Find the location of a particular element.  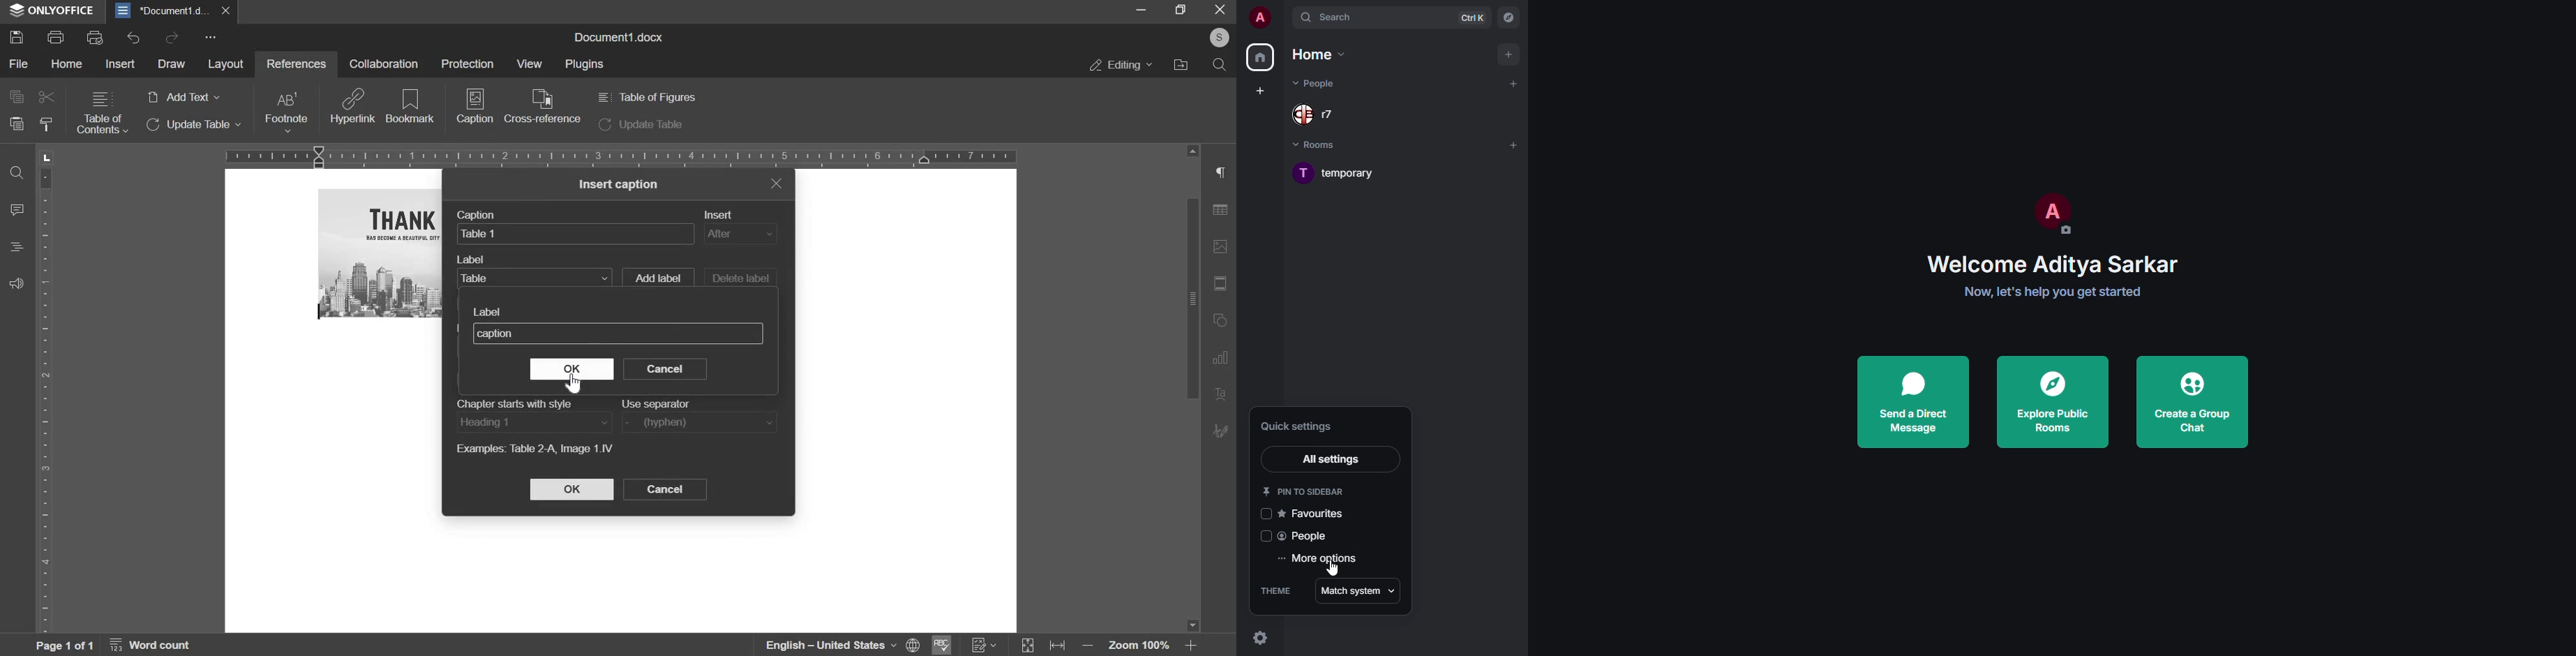

document1.docx is located at coordinates (622, 36).